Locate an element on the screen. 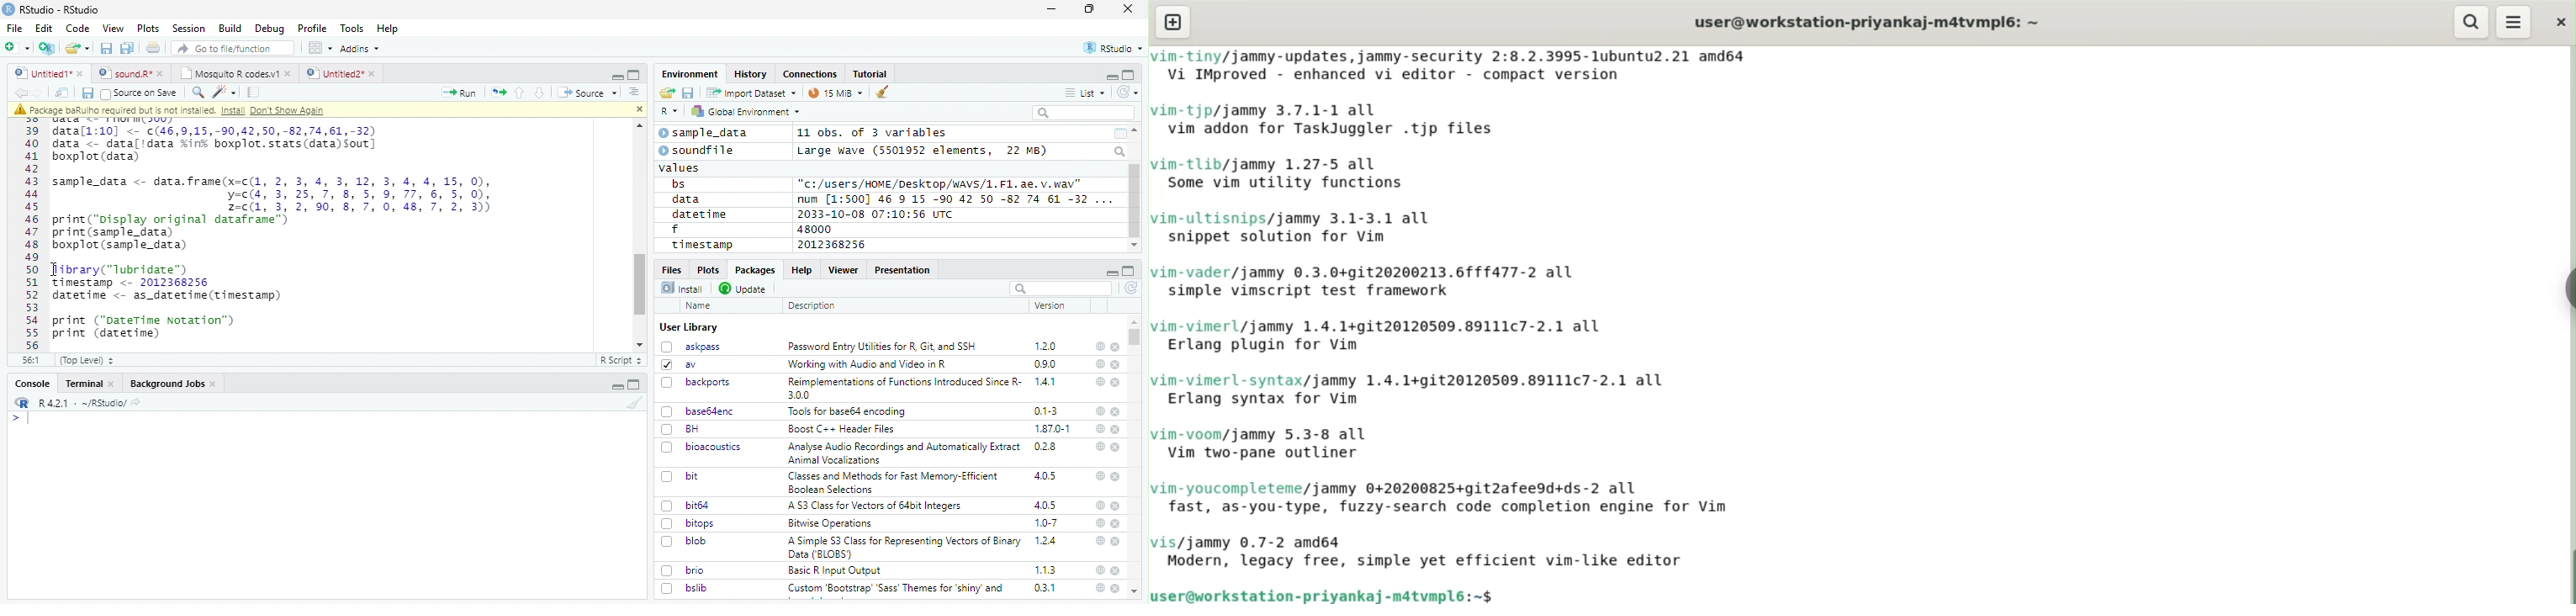  base64enc is located at coordinates (698, 411).